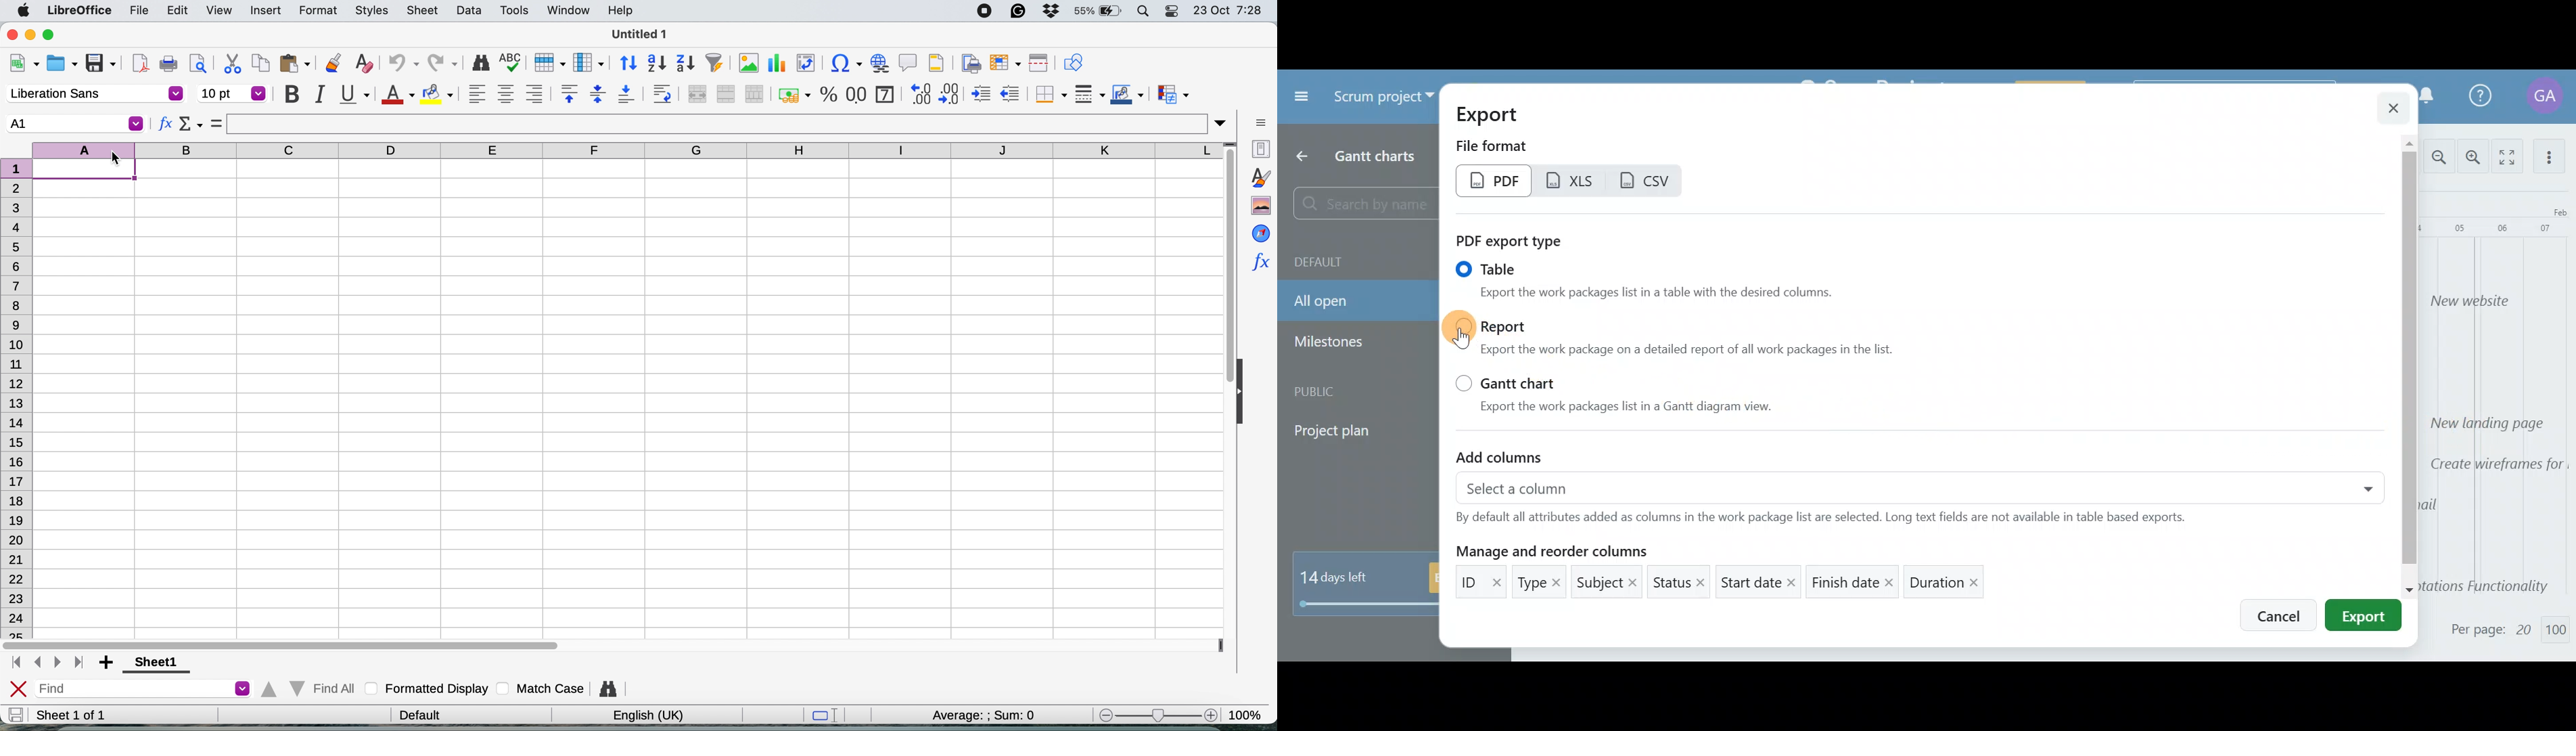 Image resolution: width=2576 pixels, height=756 pixels. I want to click on system logo, so click(23, 10).